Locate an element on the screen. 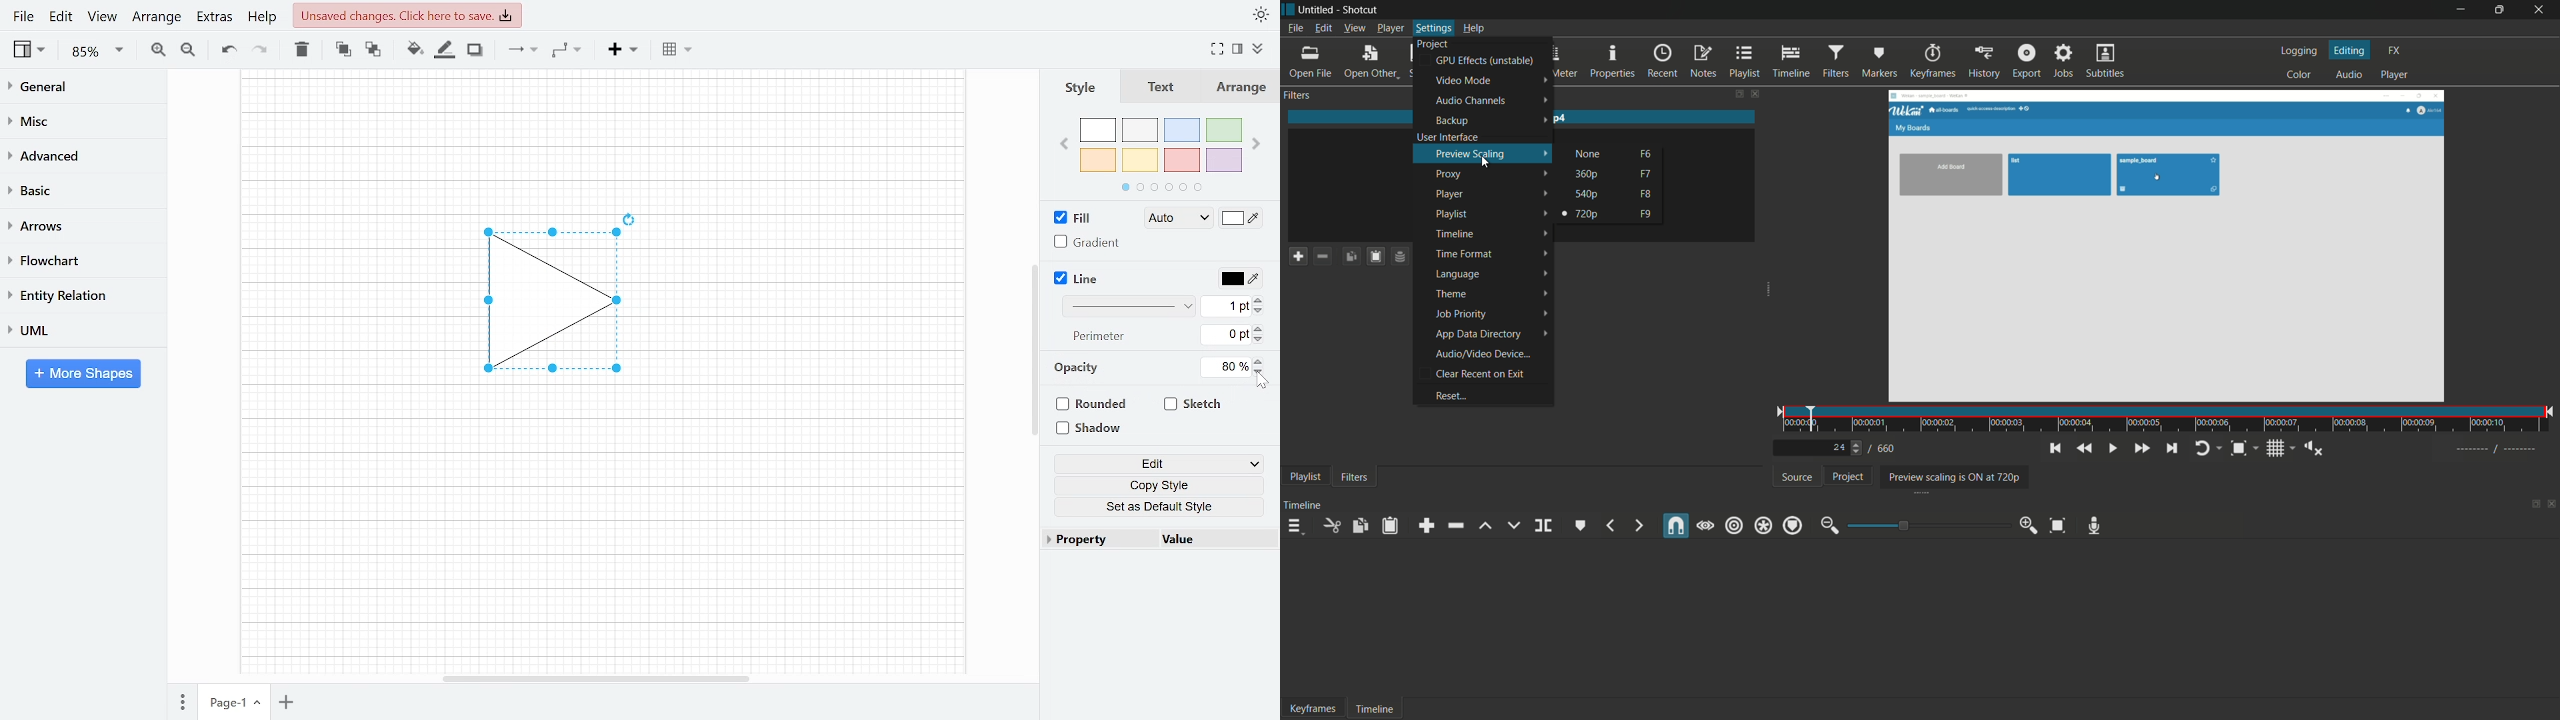 This screenshot has height=728, width=2576. paste is located at coordinates (1391, 525).